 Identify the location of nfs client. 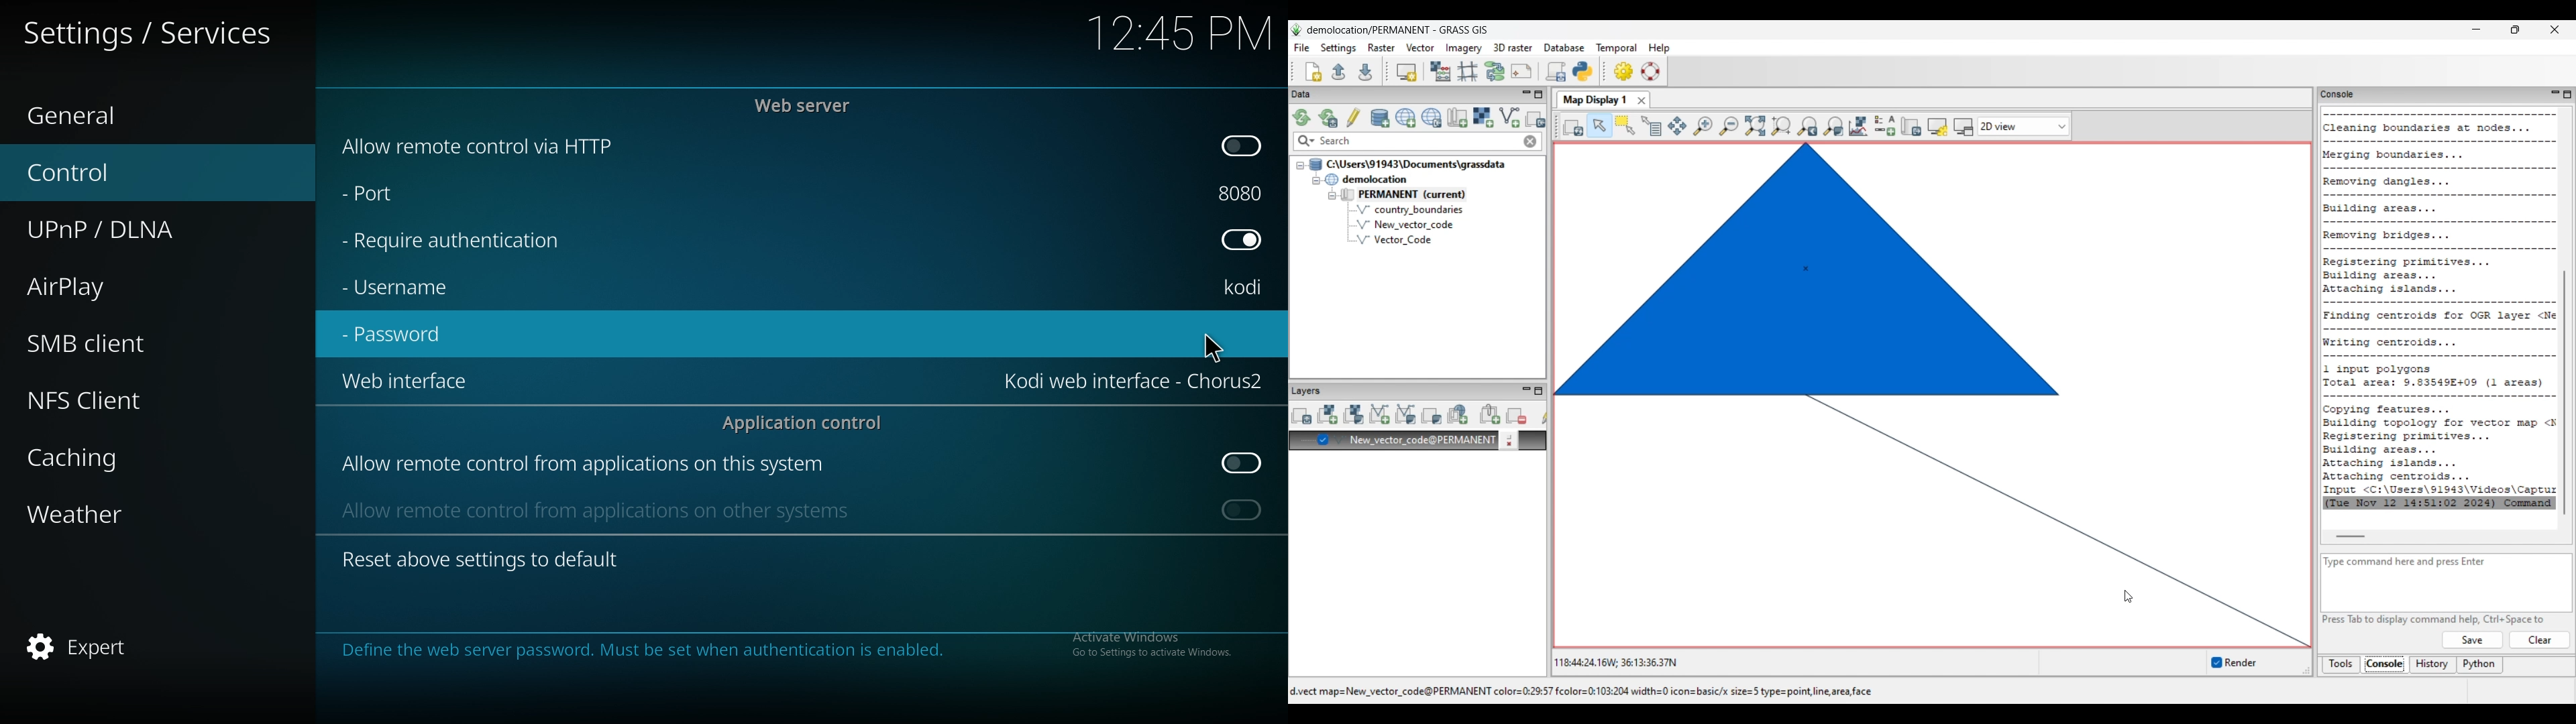
(109, 400).